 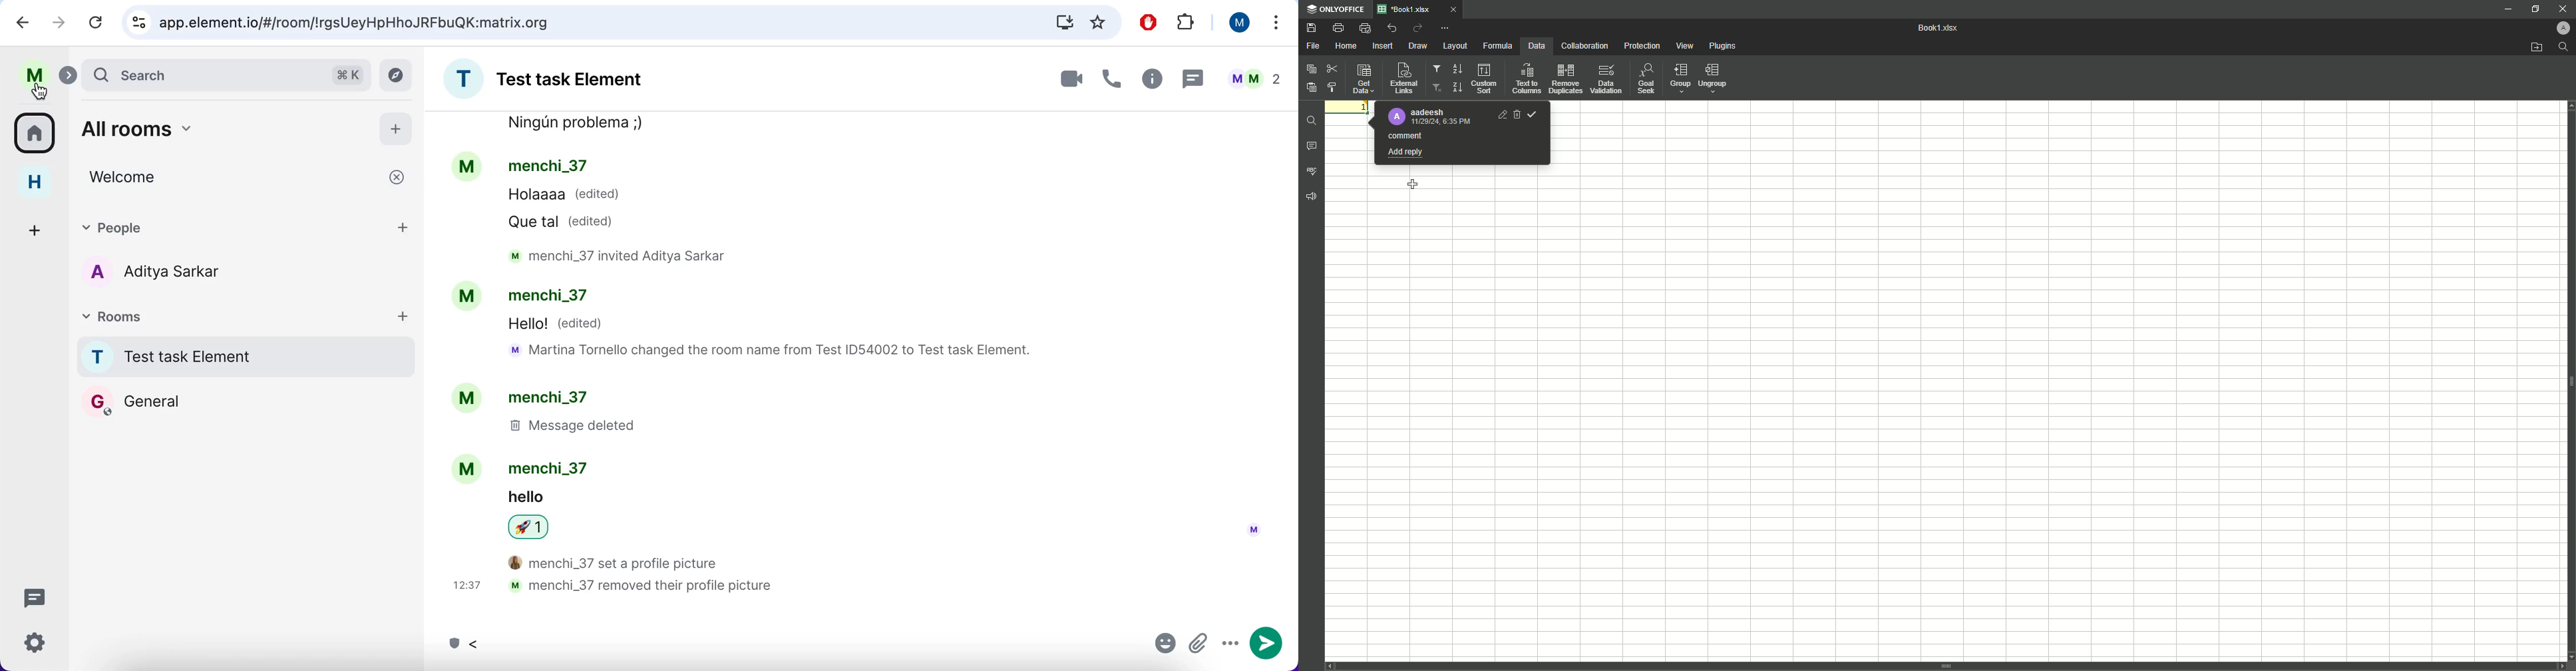 I want to click on reload current page, so click(x=94, y=23).